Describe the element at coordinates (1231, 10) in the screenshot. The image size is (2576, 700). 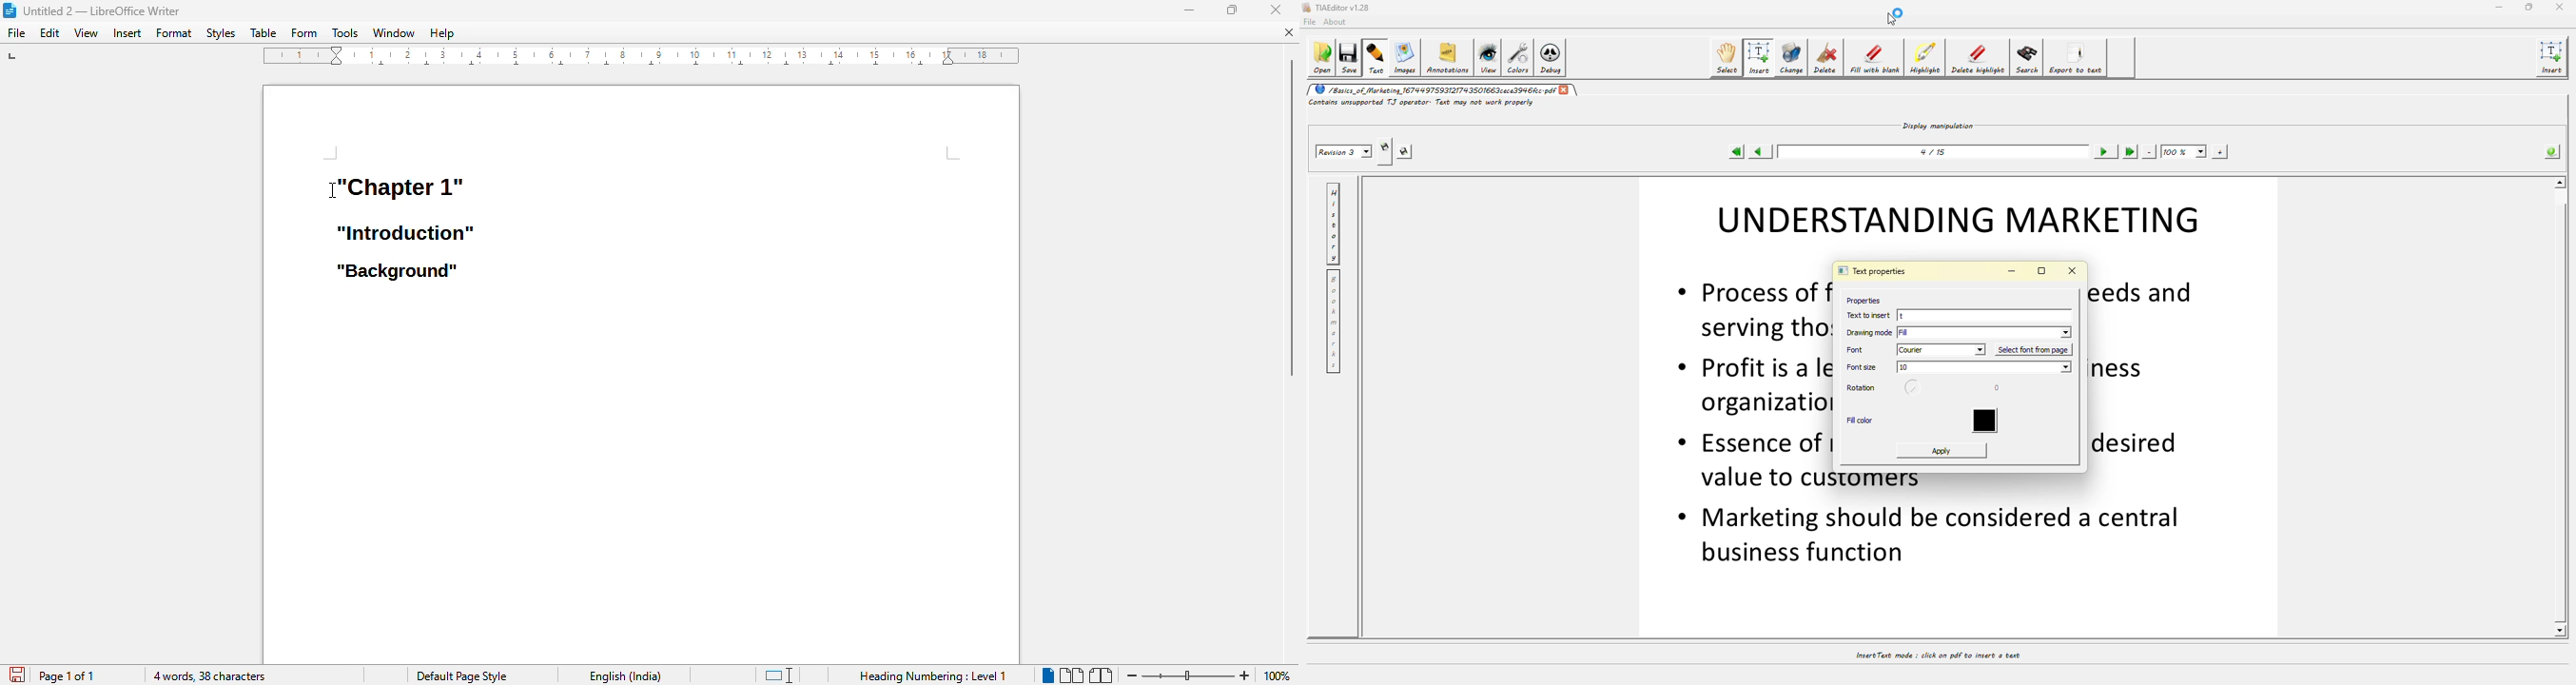
I see `maximize` at that location.